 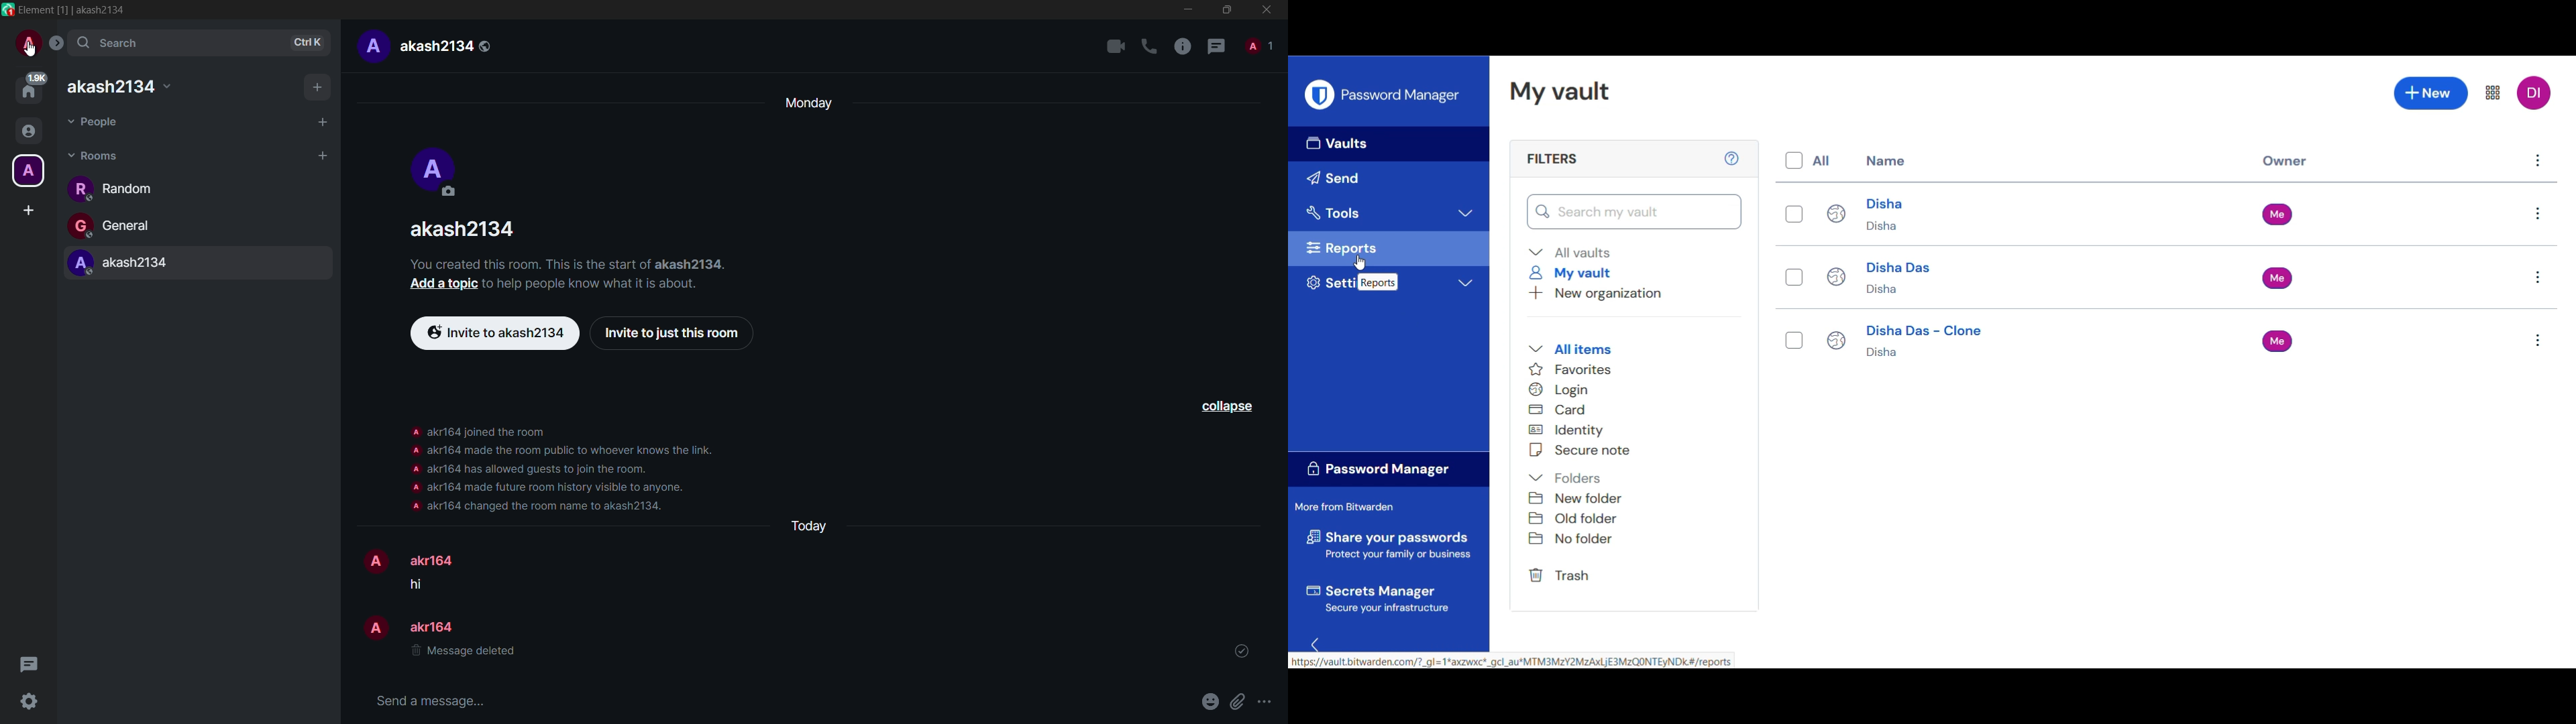 What do you see at coordinates (415, 450) in the screenshot?
I see `profile` at bounding box center [415, 450].